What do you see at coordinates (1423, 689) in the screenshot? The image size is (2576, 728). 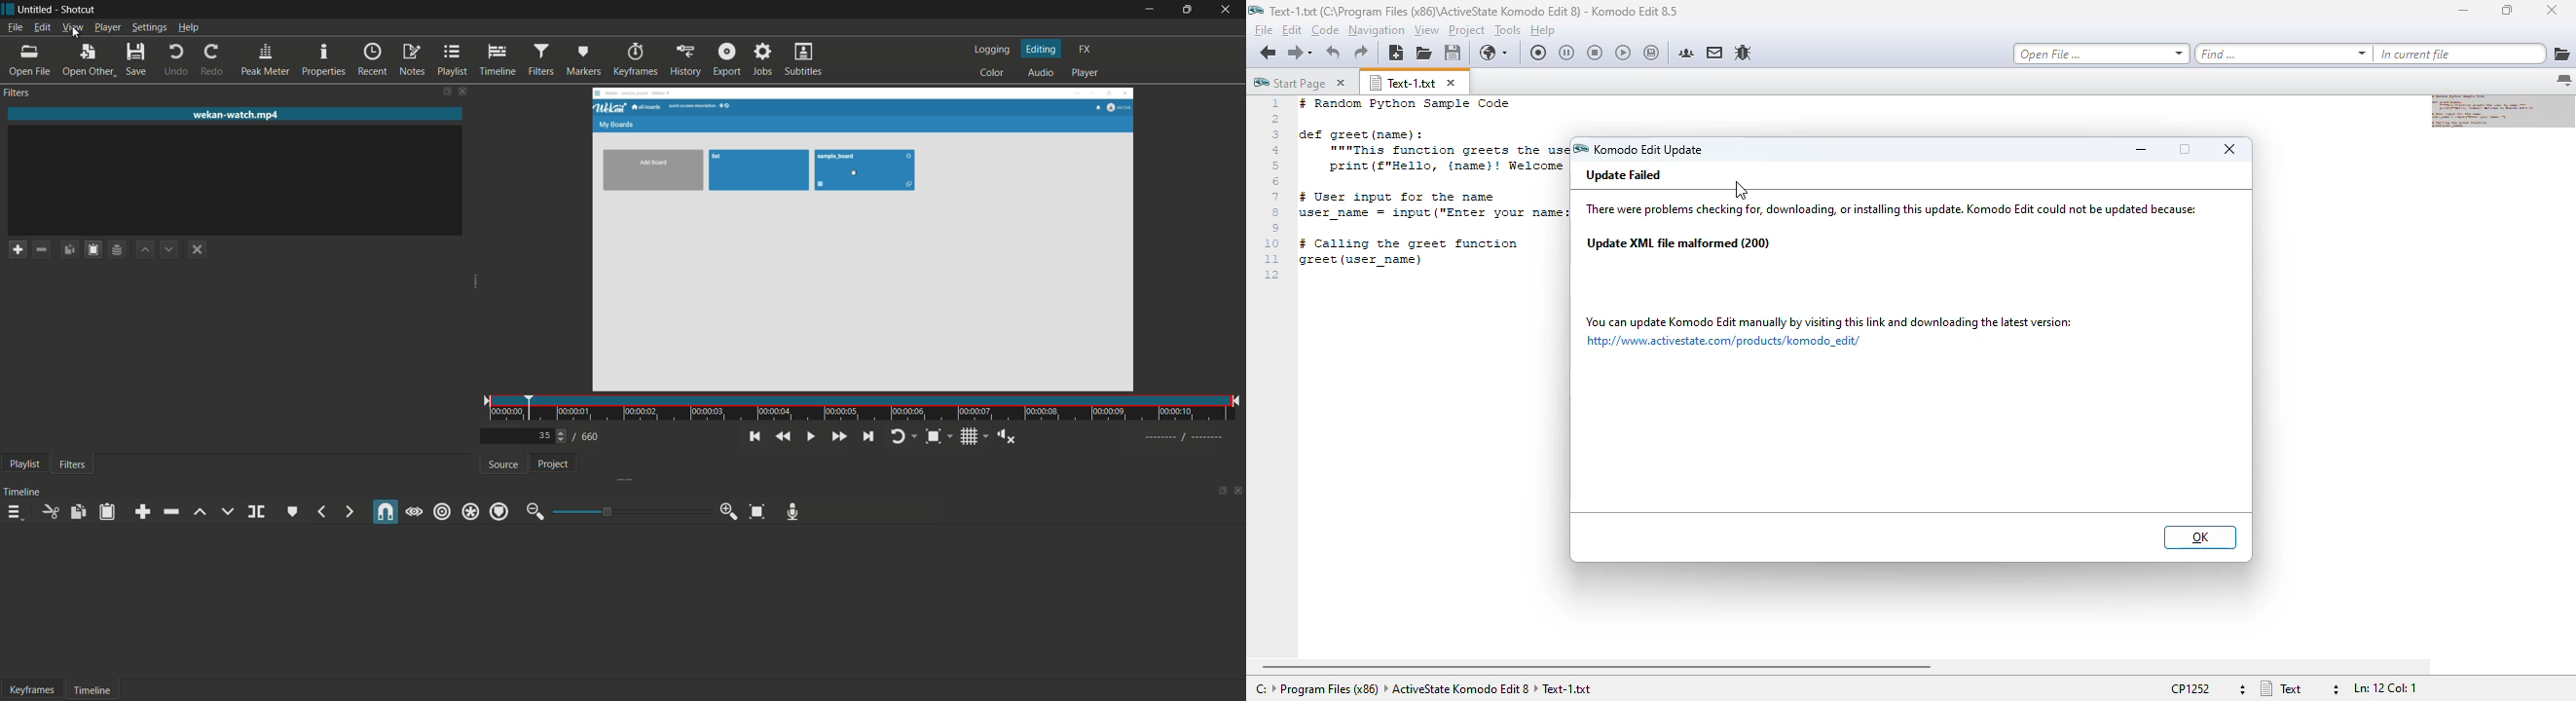 I see `text-1 program files` at bounding box center [1423, 689].